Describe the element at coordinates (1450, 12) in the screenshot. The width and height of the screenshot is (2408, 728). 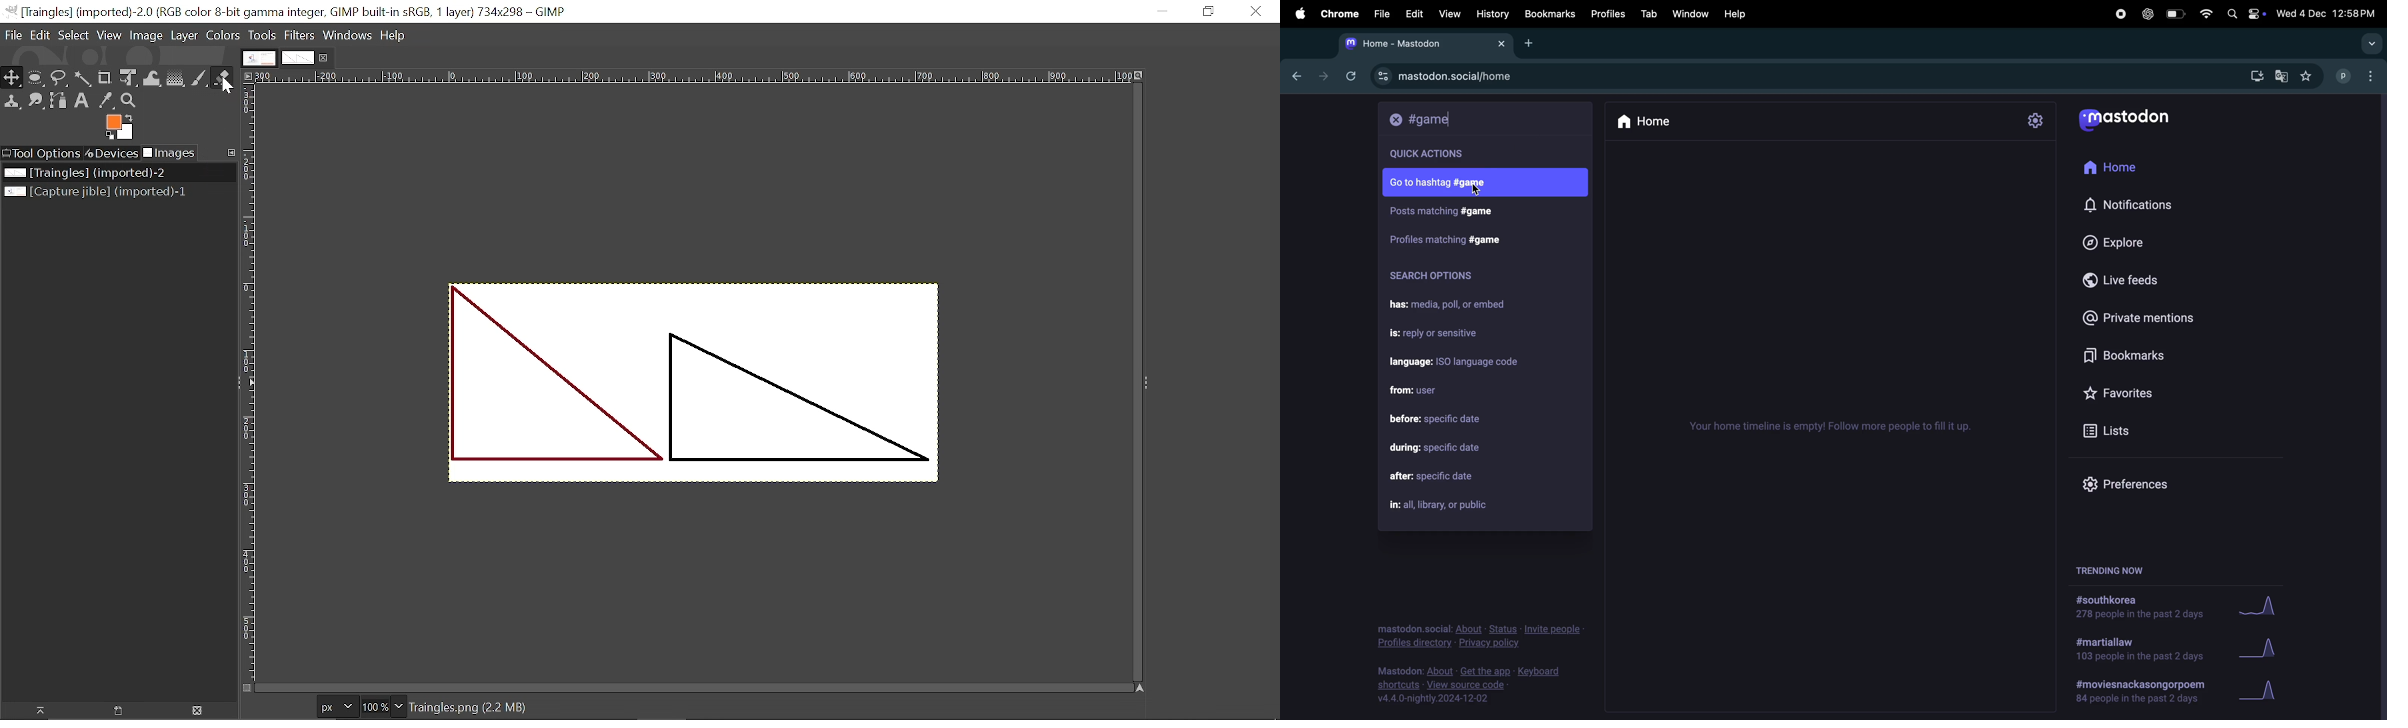
I see `View` at that location.